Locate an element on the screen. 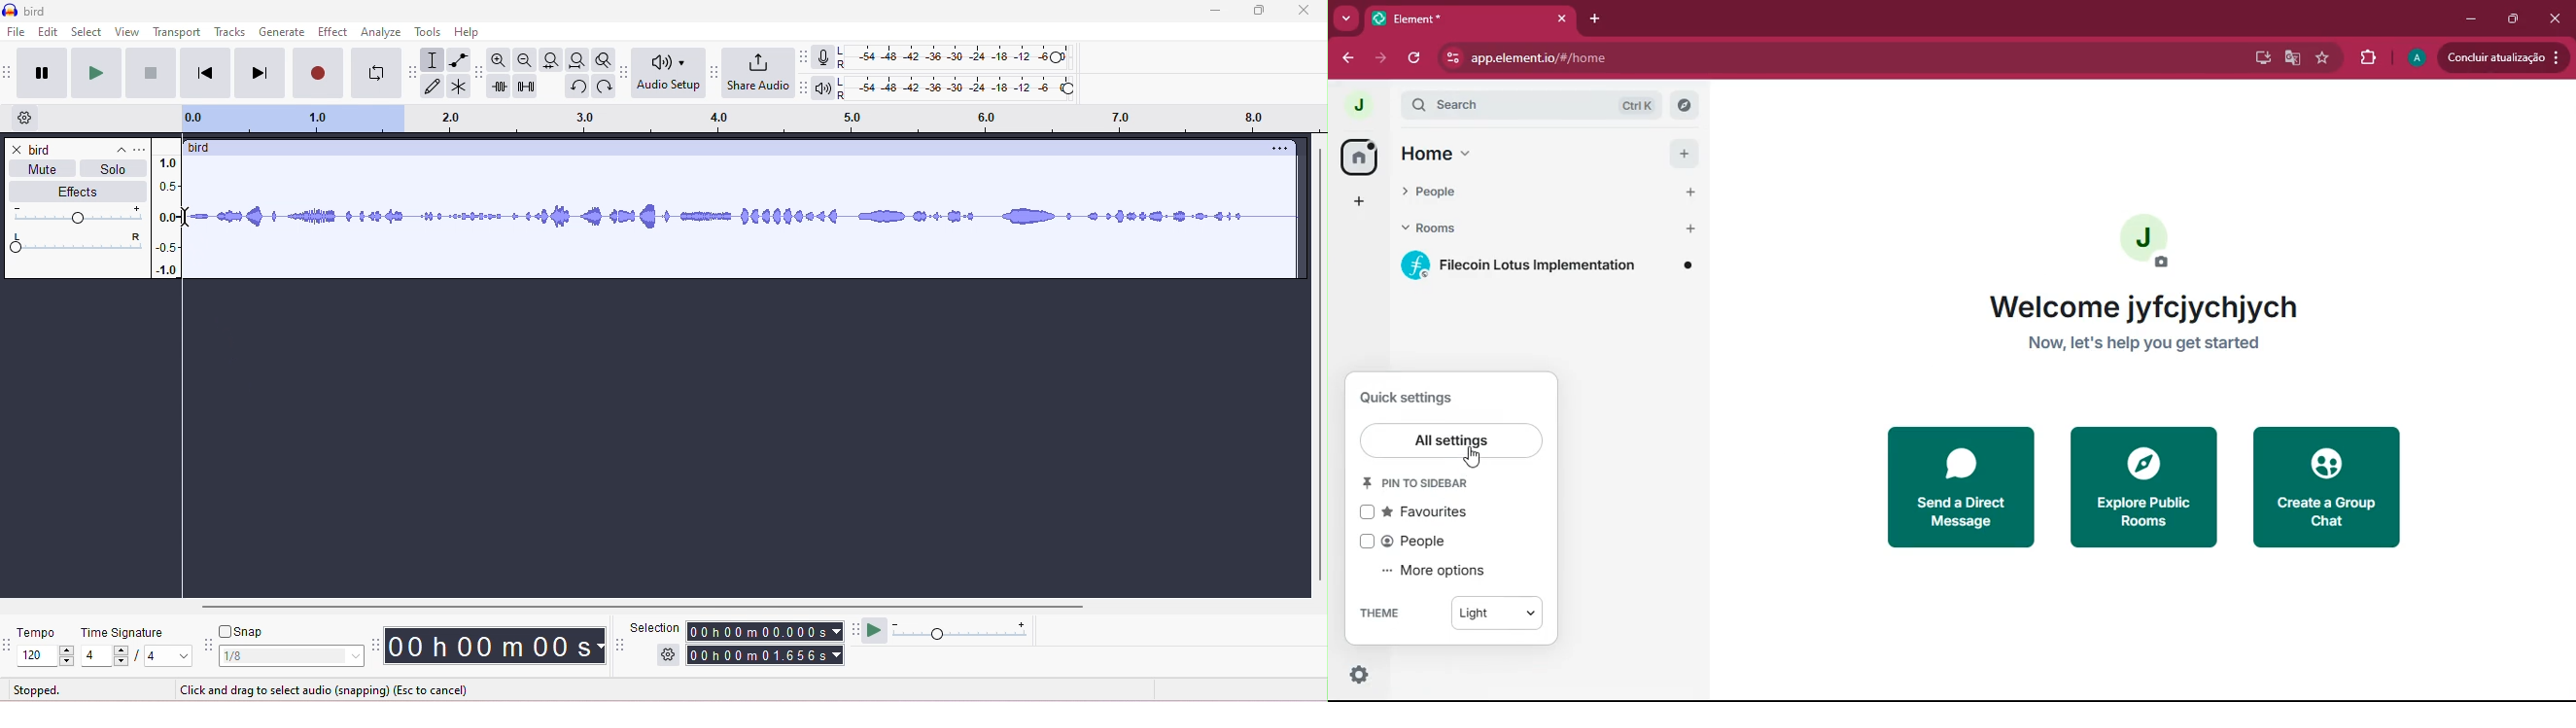 This screenshot has height=728, width=2576. Condluir atualizacio is located at coordinates (2500, 58).